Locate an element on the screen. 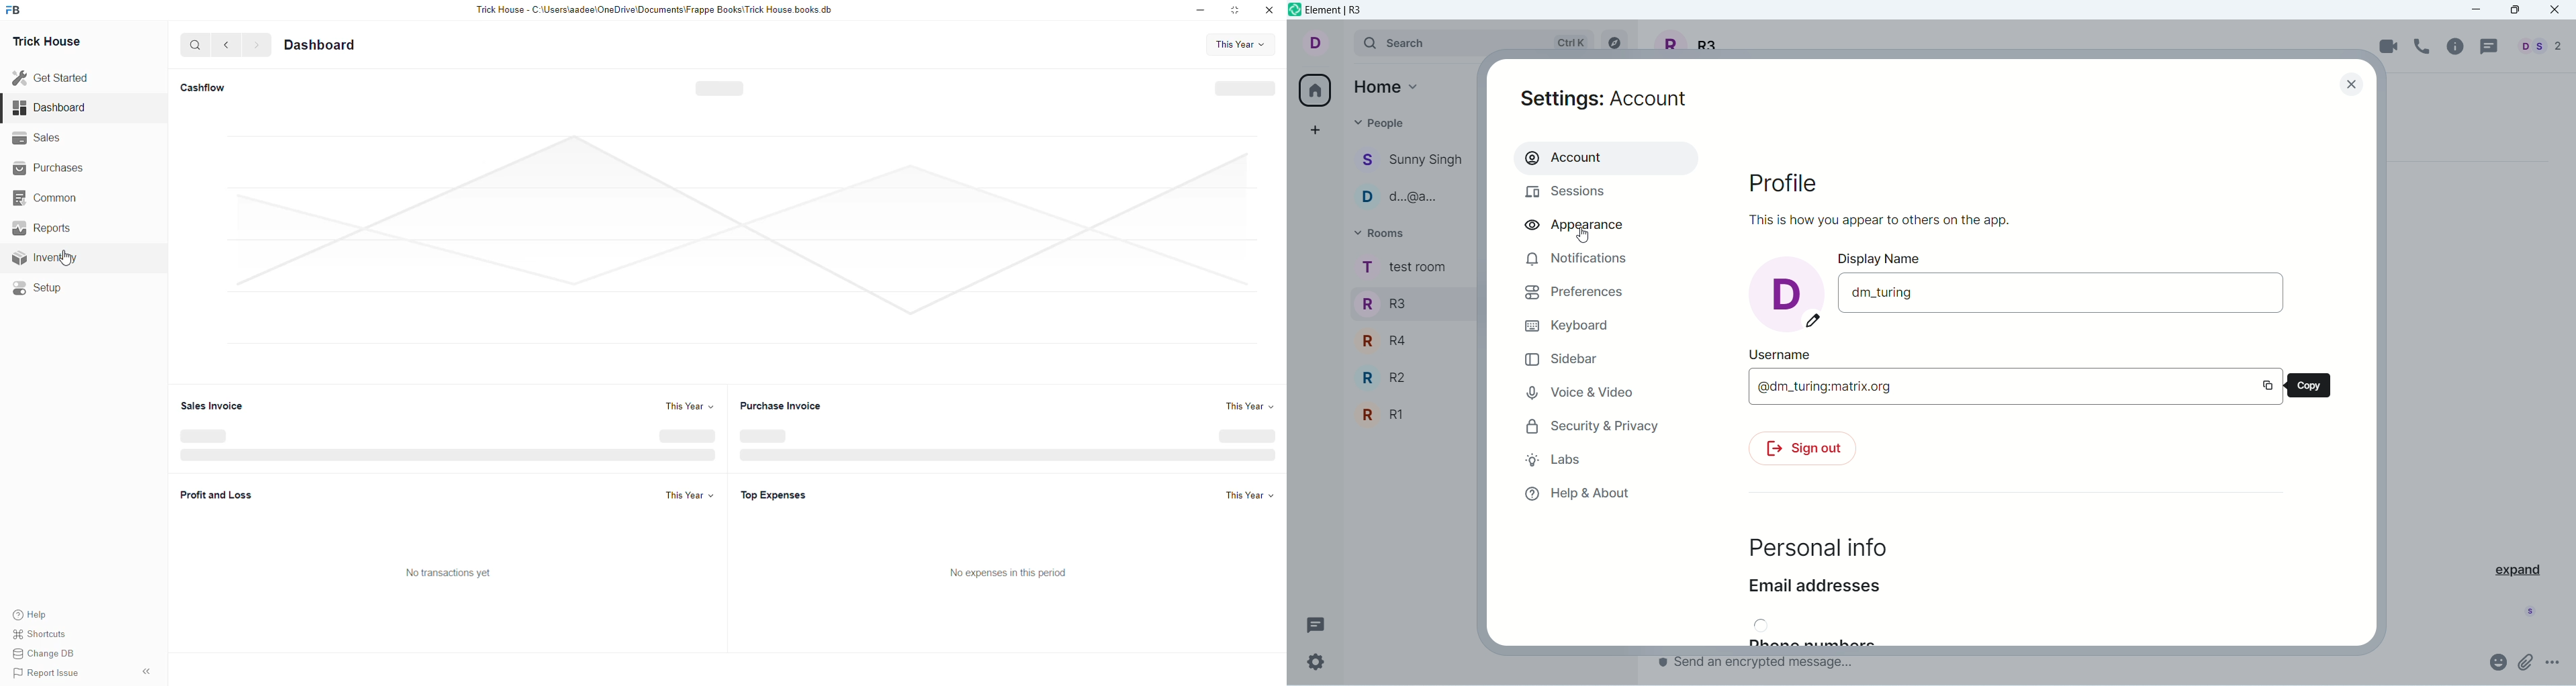  Minimize is located at coordinates (1200, 13).